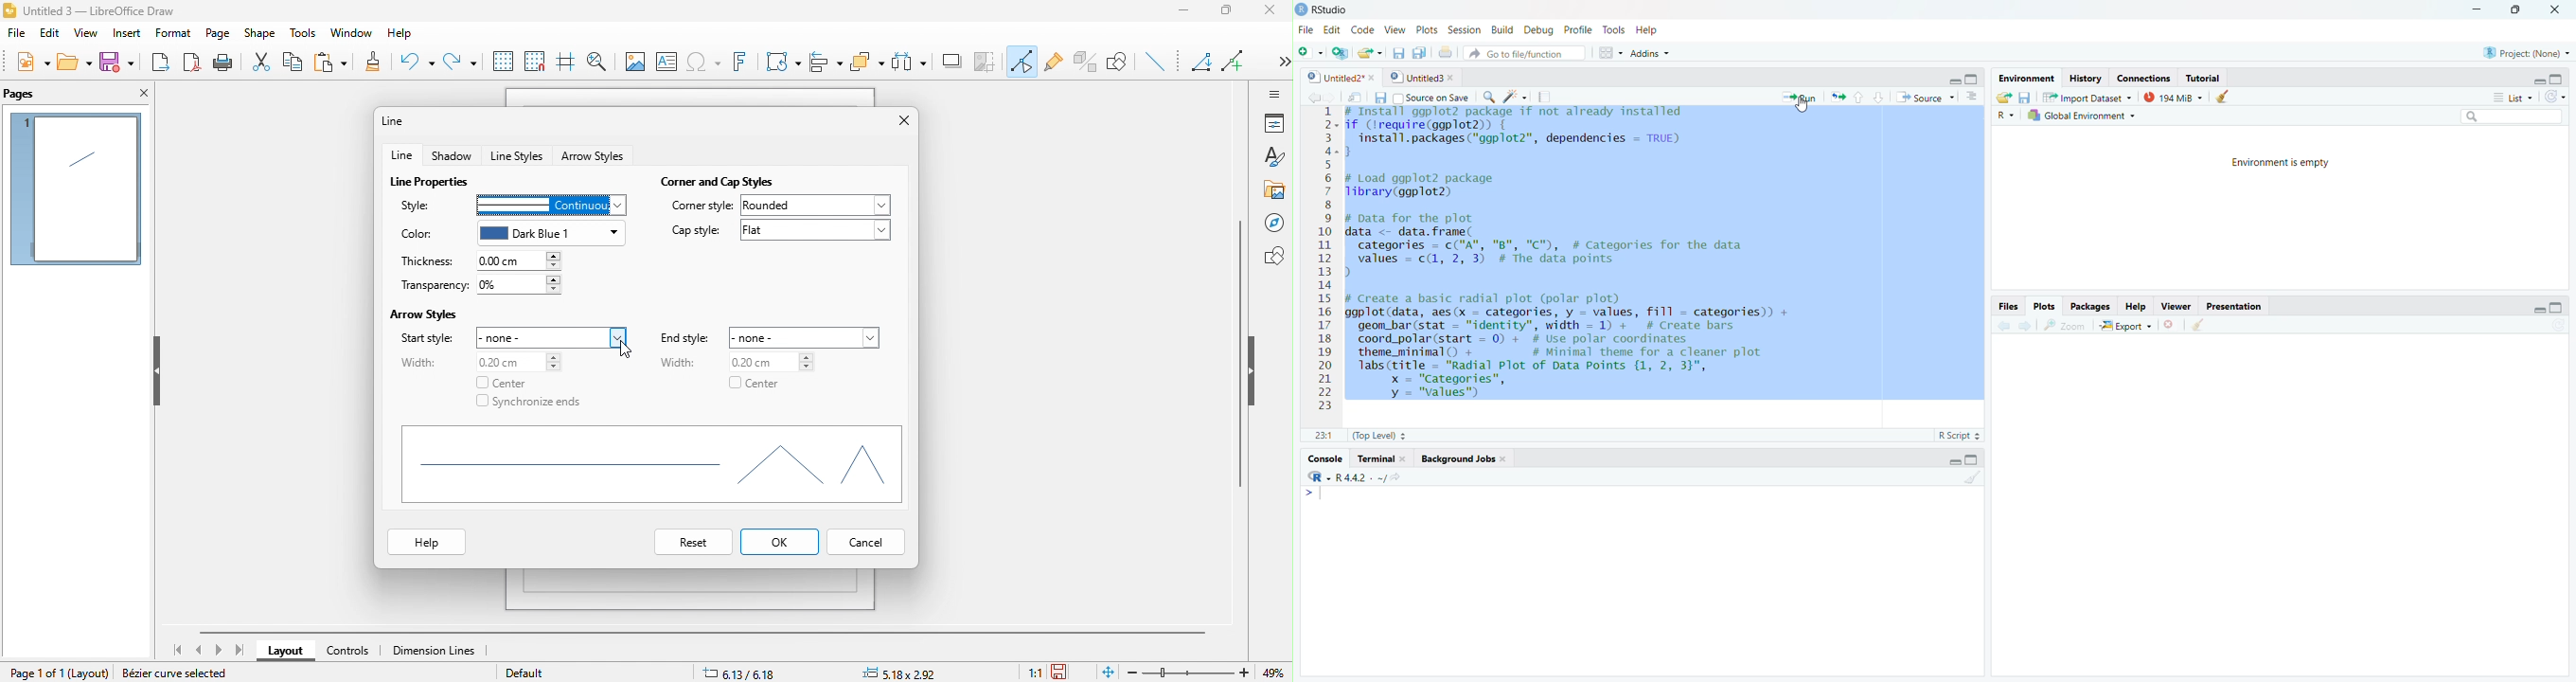 This screenshot has height=700, width=2576. Describe the element at coordinates (906, 673) in the screenshot. I see `5.18x2.92` at that location.